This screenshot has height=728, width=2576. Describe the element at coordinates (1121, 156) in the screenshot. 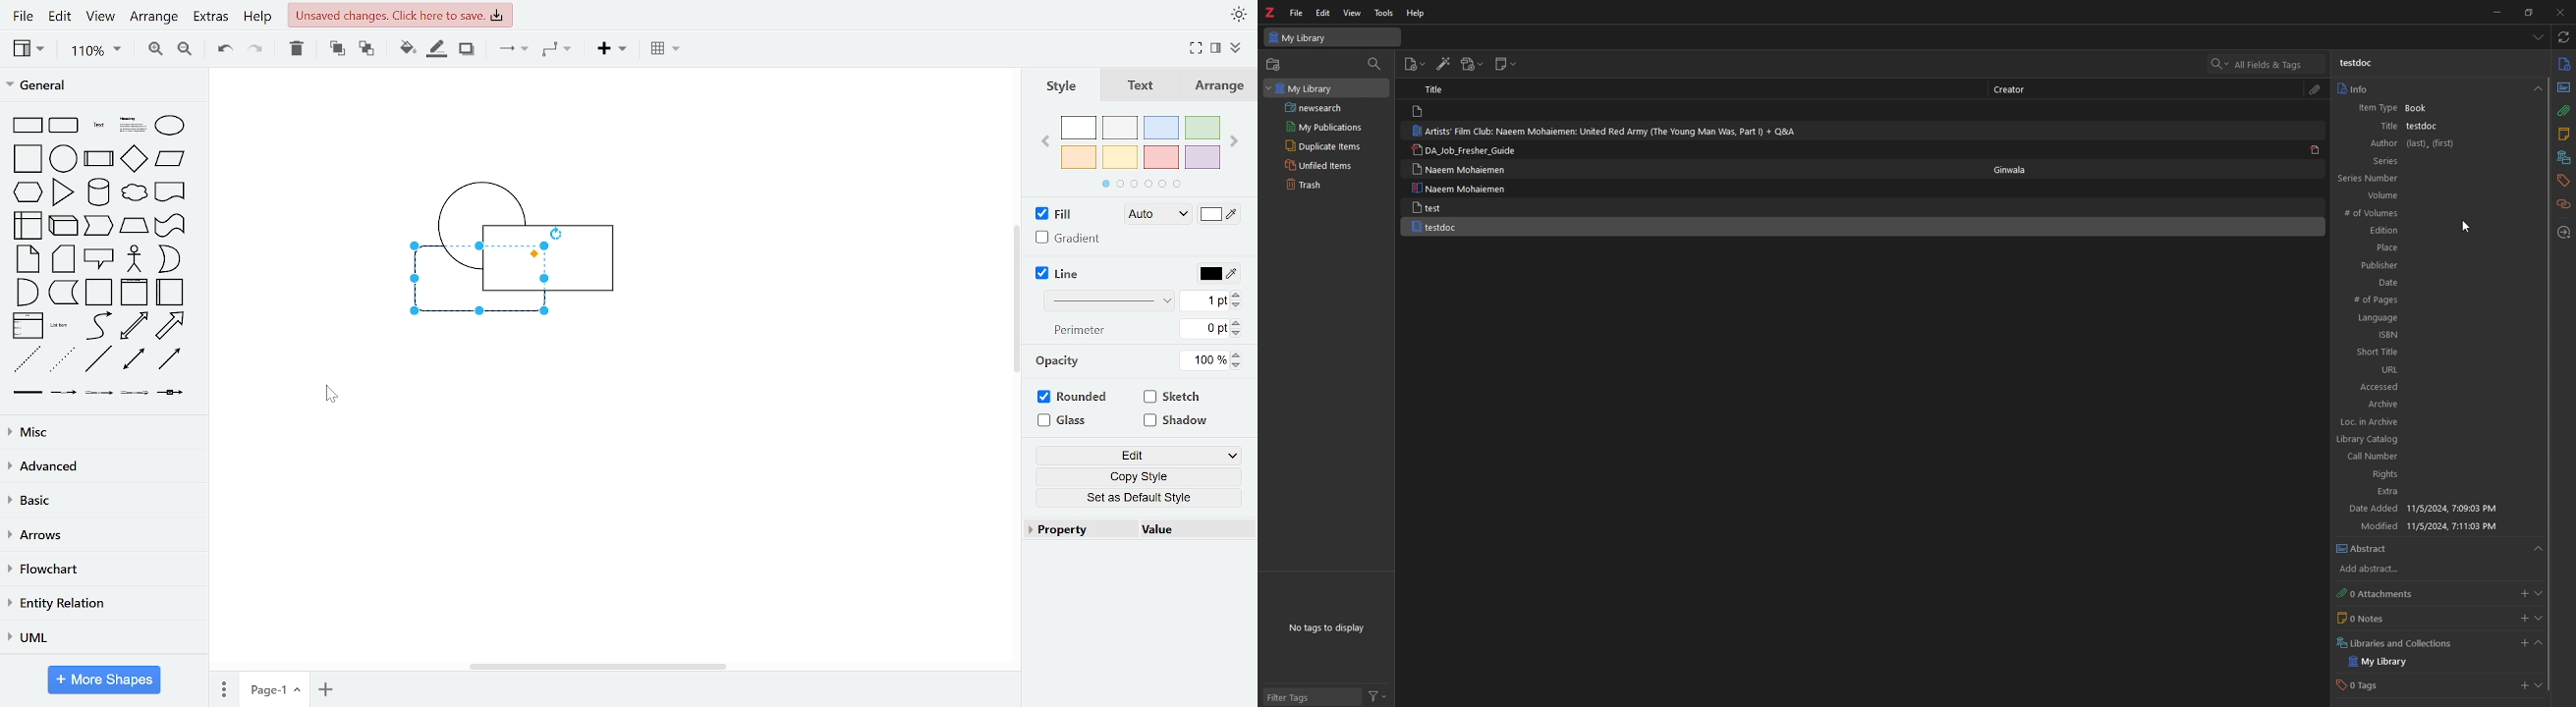

I see `yellow` at that location.